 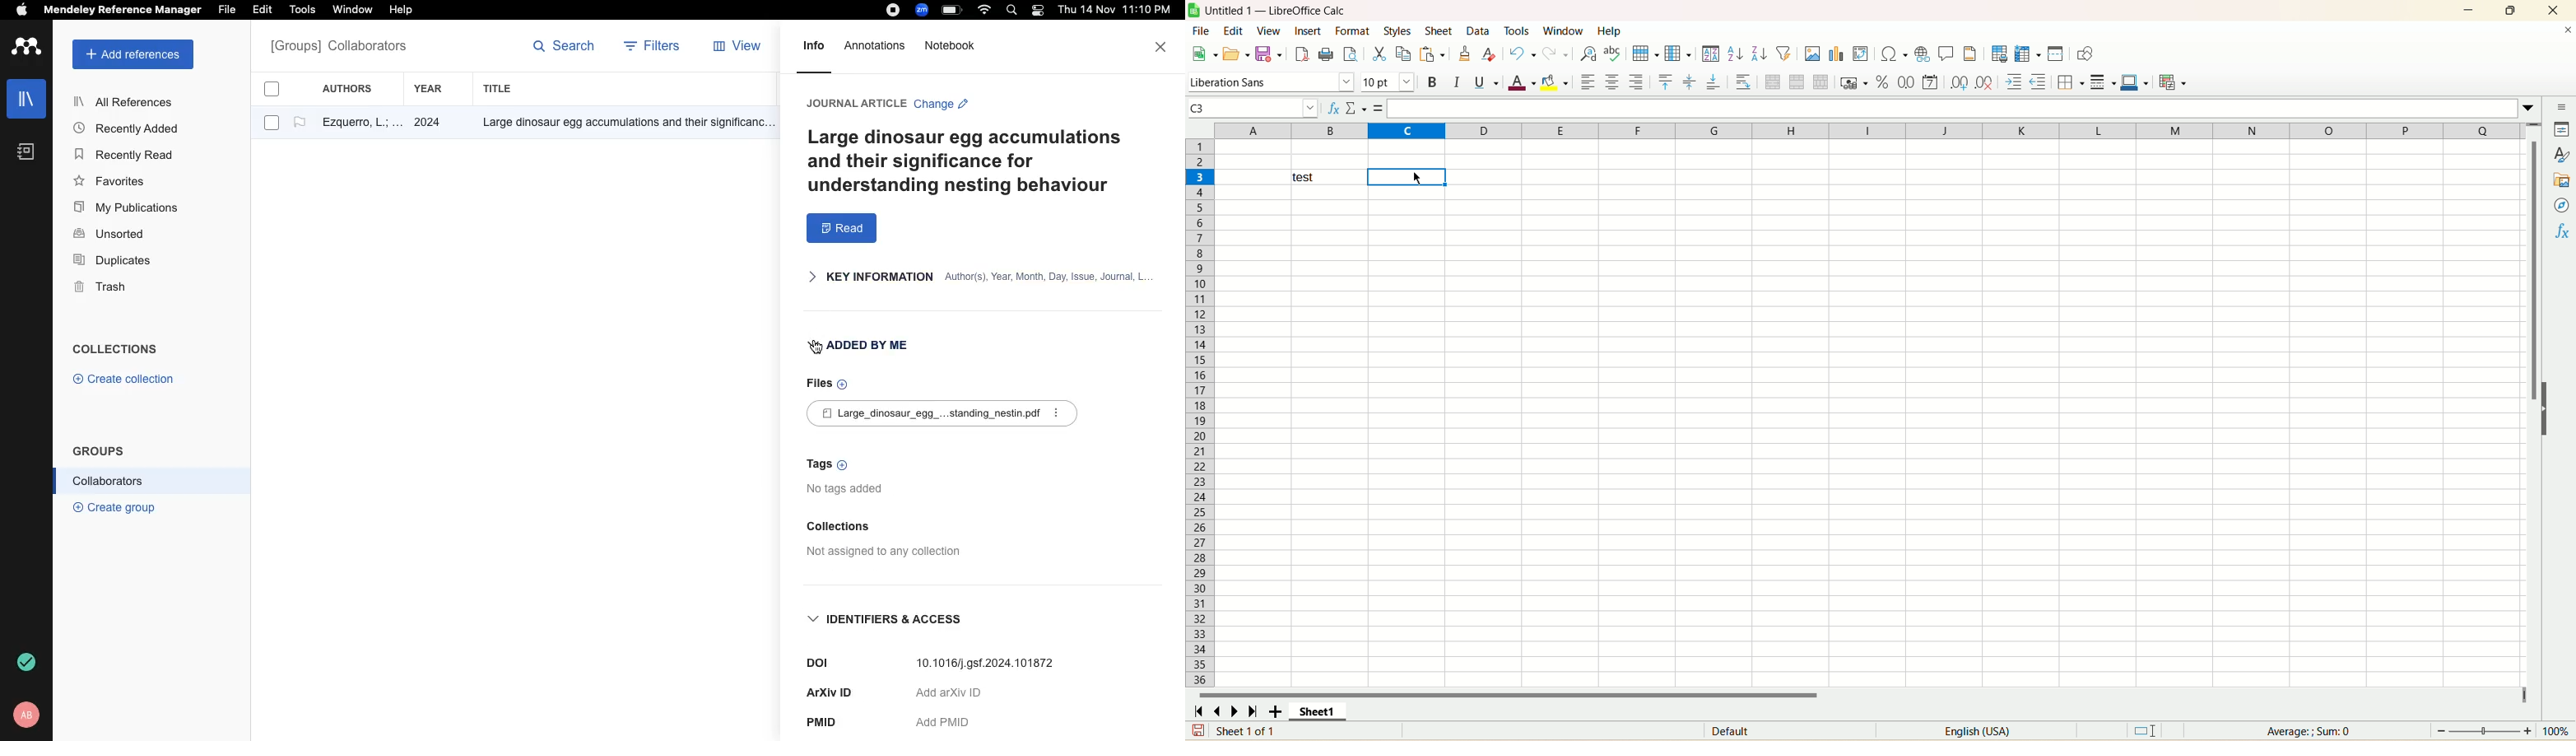 I want to click on date and time, so click(x=1111, y=12).